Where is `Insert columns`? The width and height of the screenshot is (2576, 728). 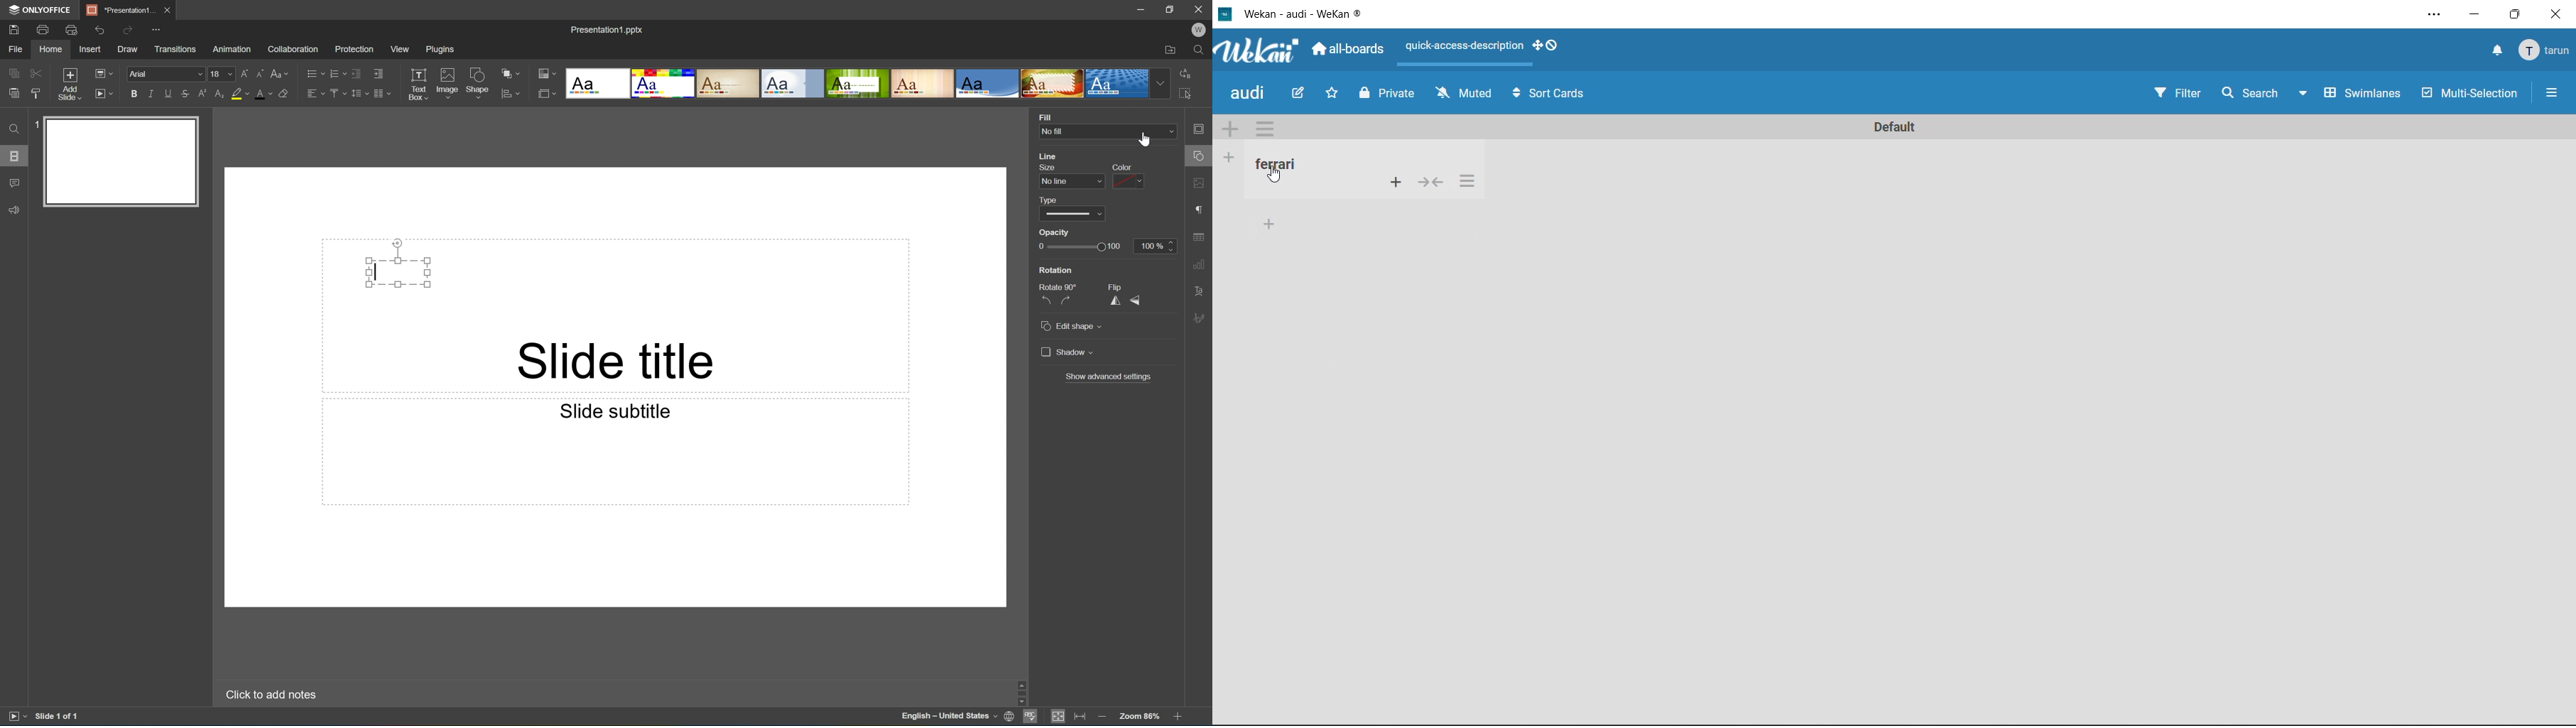
Insert columns is located at coordinates (382, 93).